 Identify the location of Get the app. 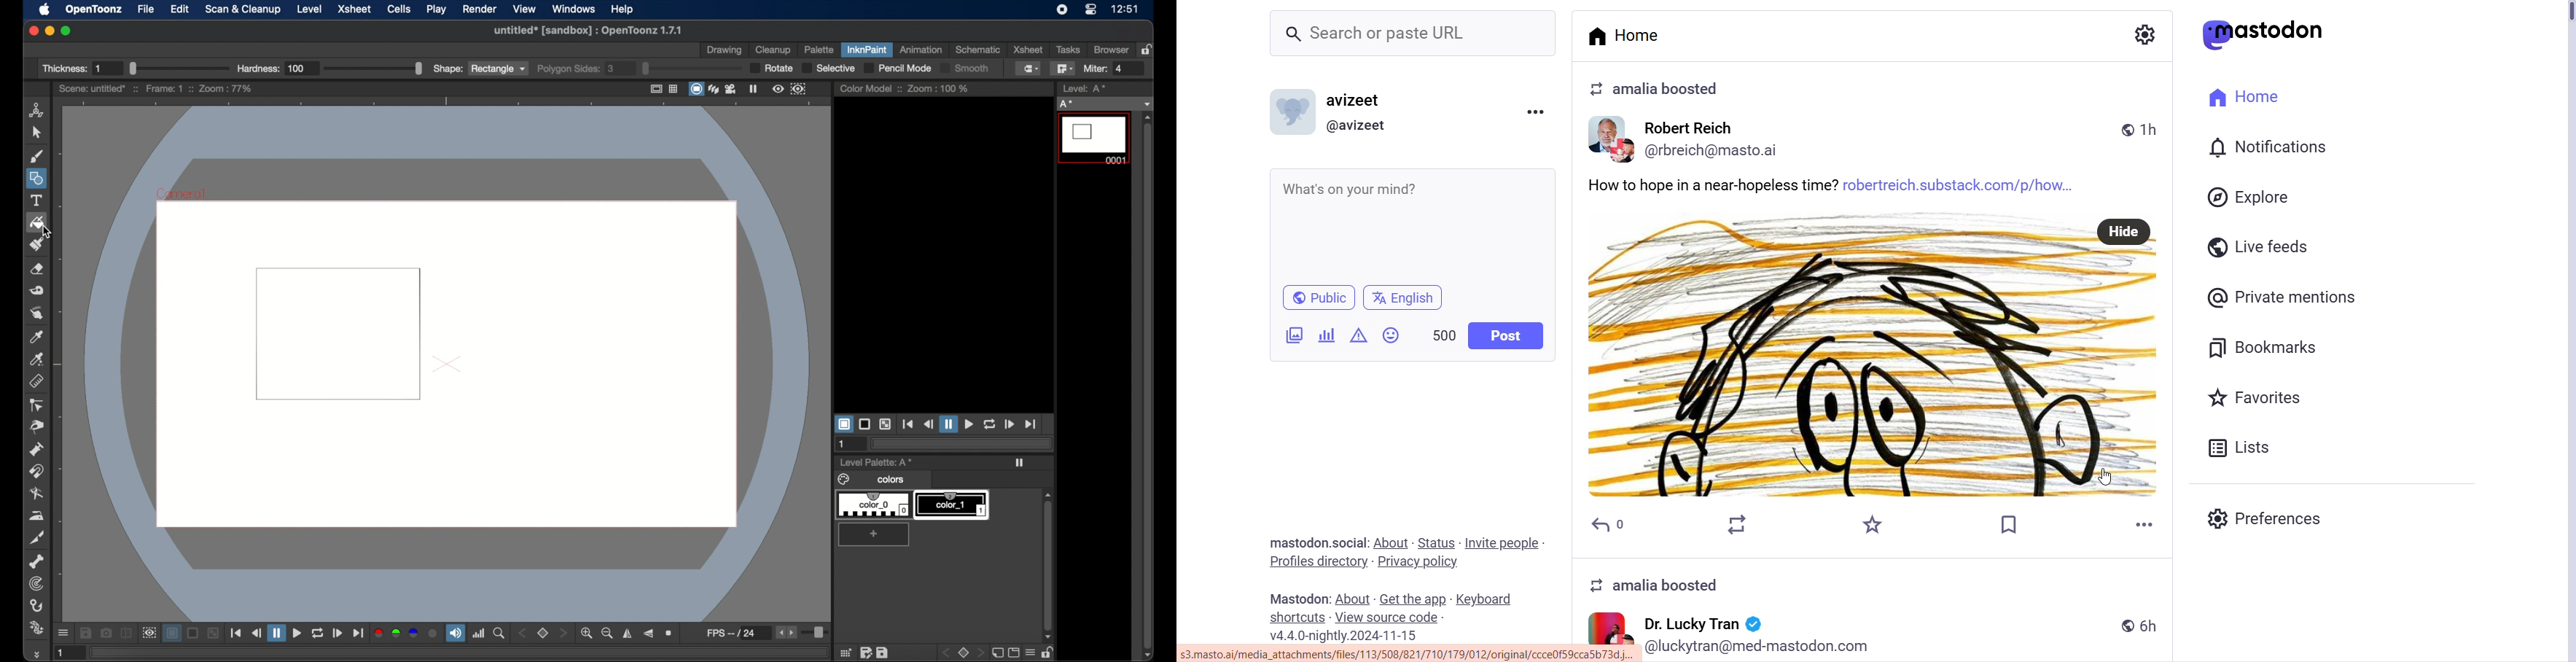
(1415, 597).